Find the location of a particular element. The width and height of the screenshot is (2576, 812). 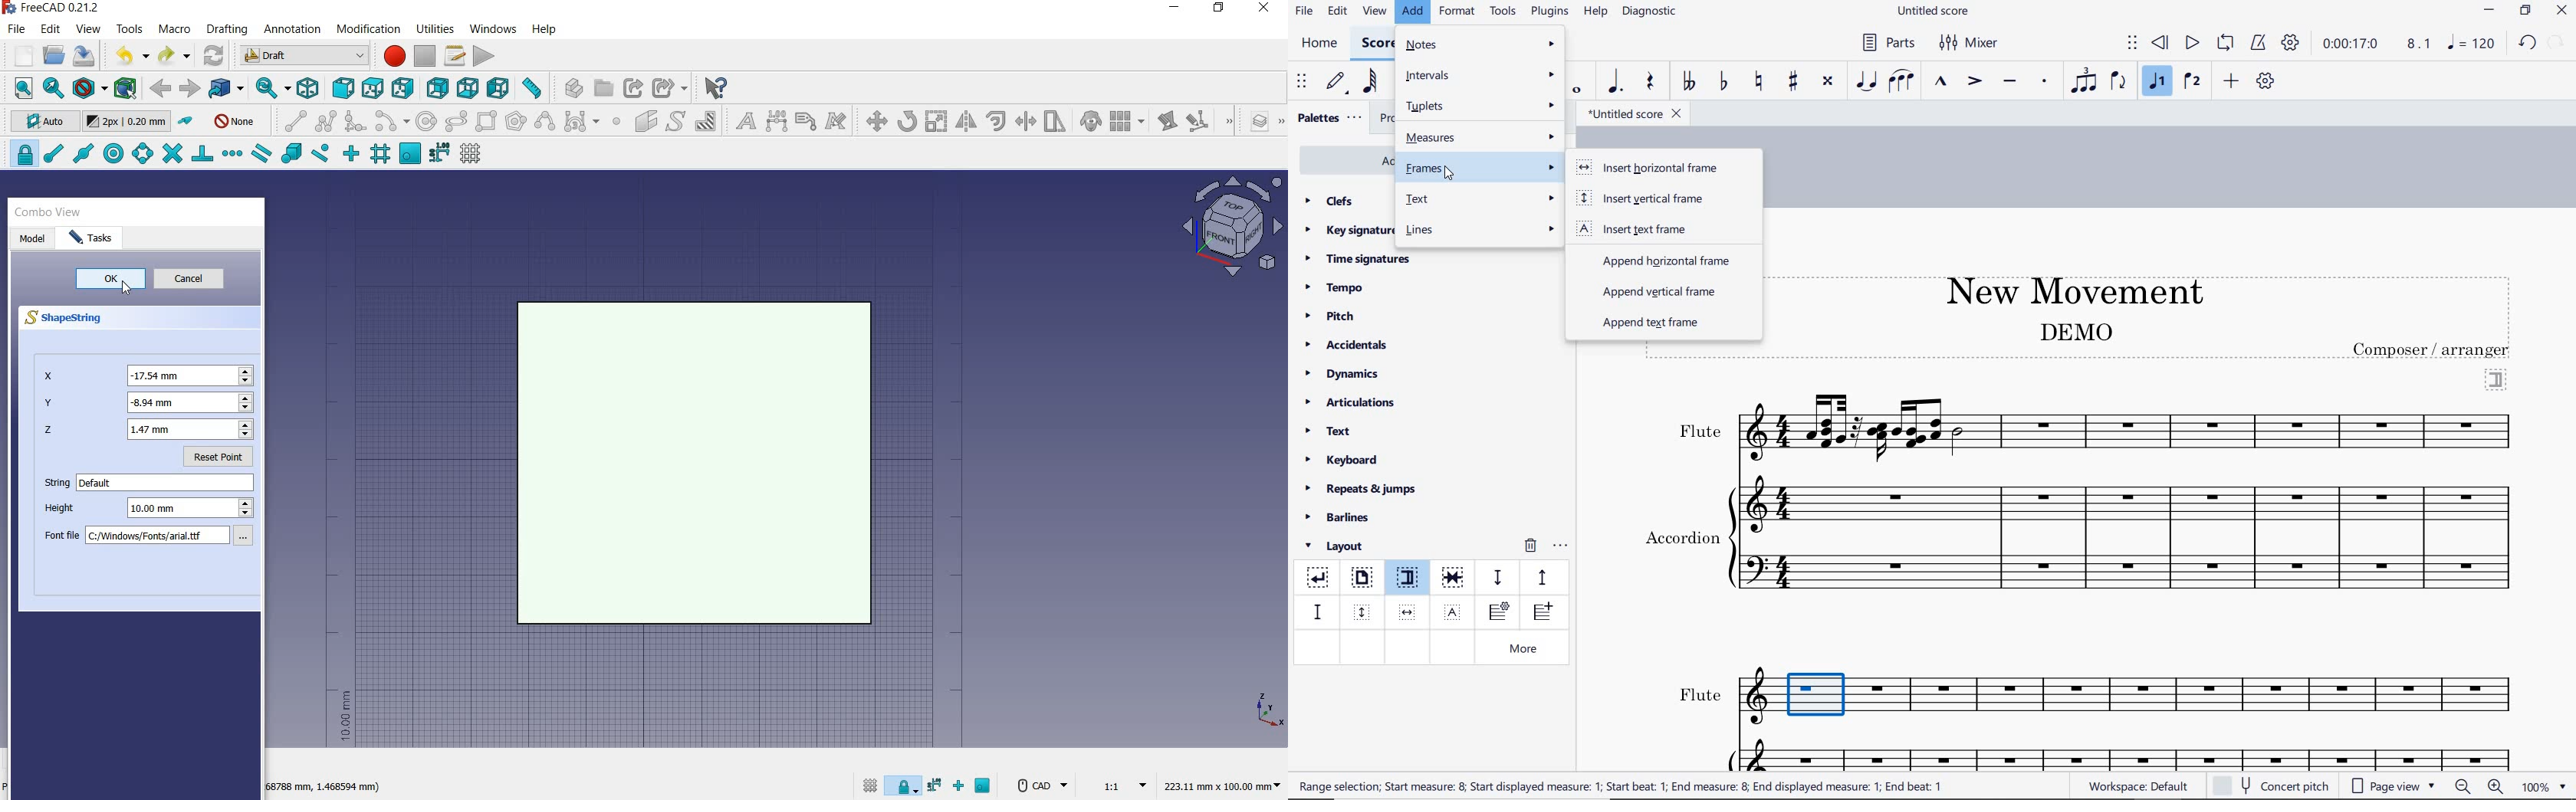

barlines is located at coordinates (1342, 518).